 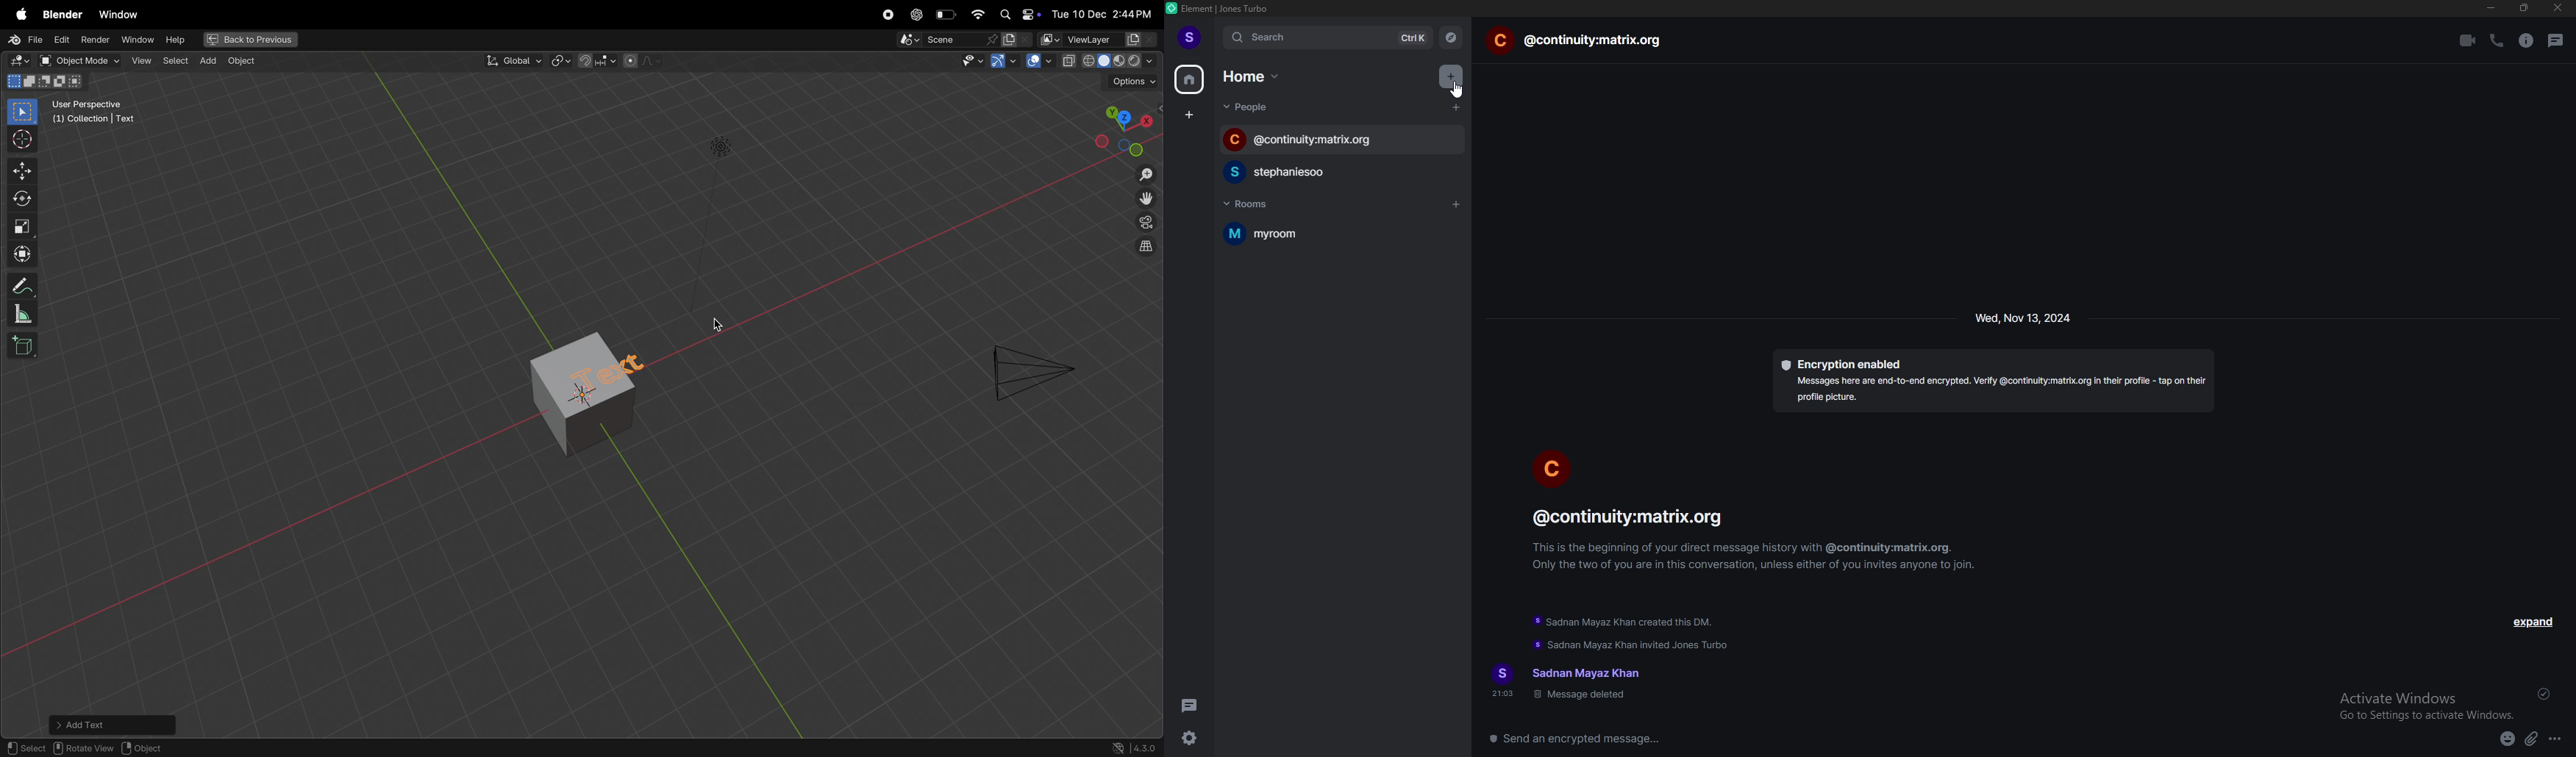 I want to click on room info, so click(x=2525, y=41).